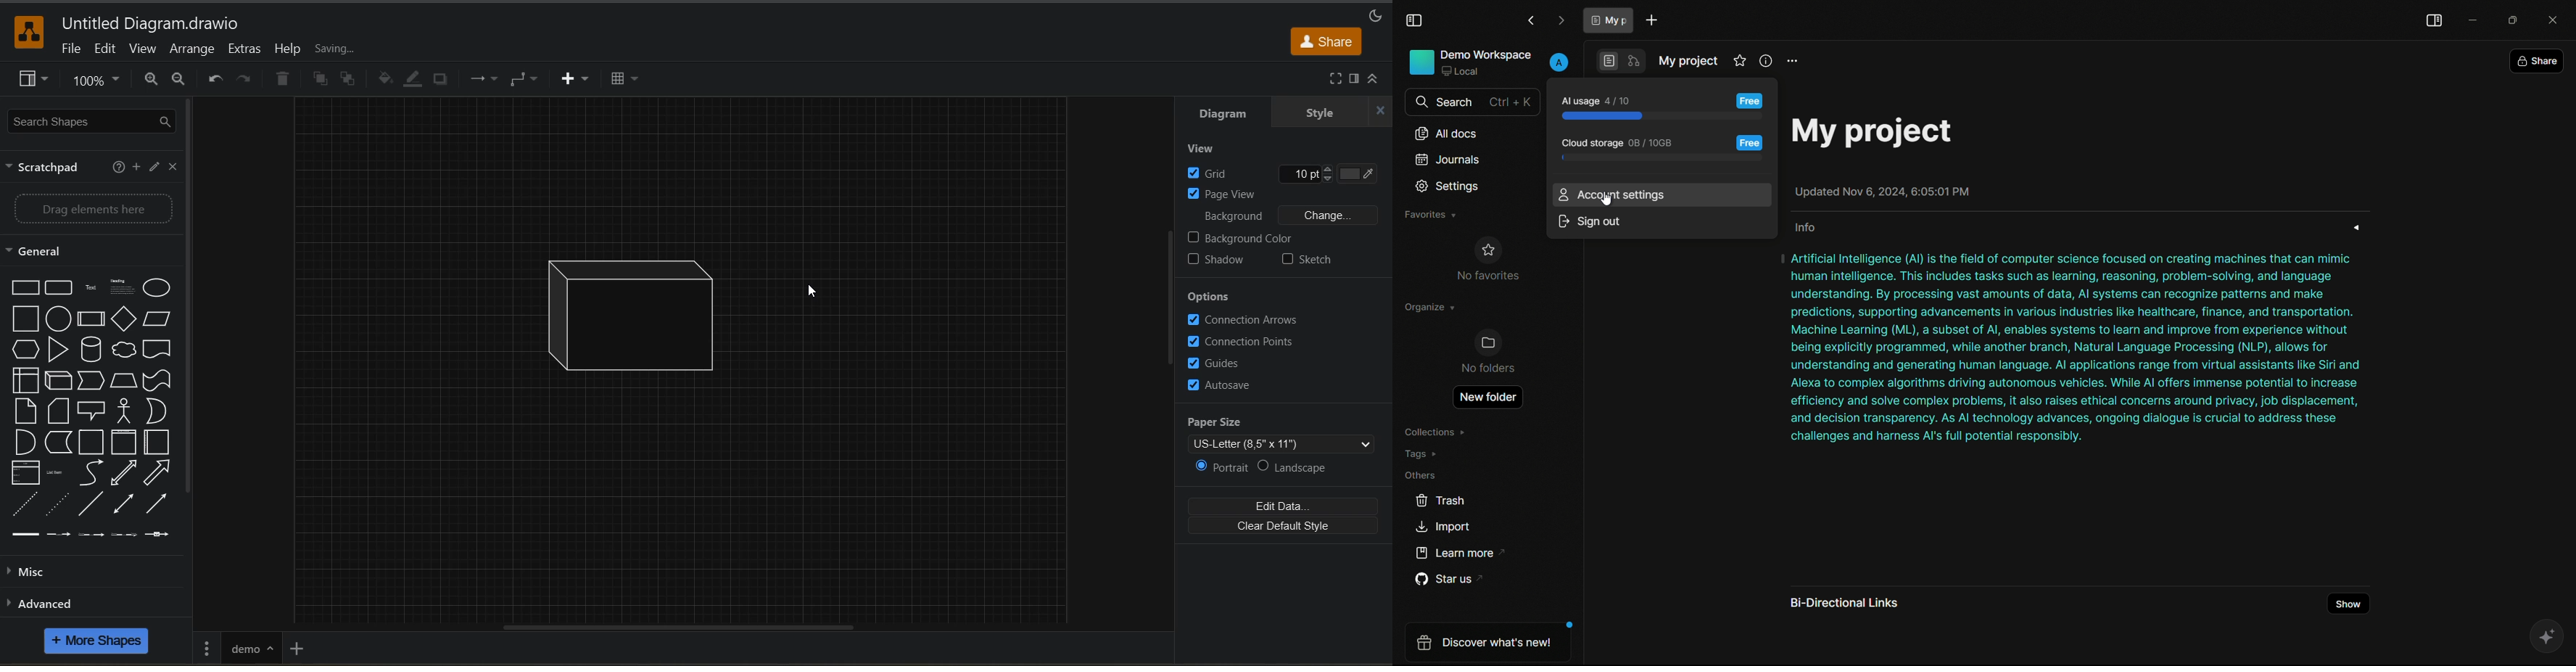  What do you see at coordinates (289, 51) in the screenshot?
I see `help` at bounding box center [289, 51].